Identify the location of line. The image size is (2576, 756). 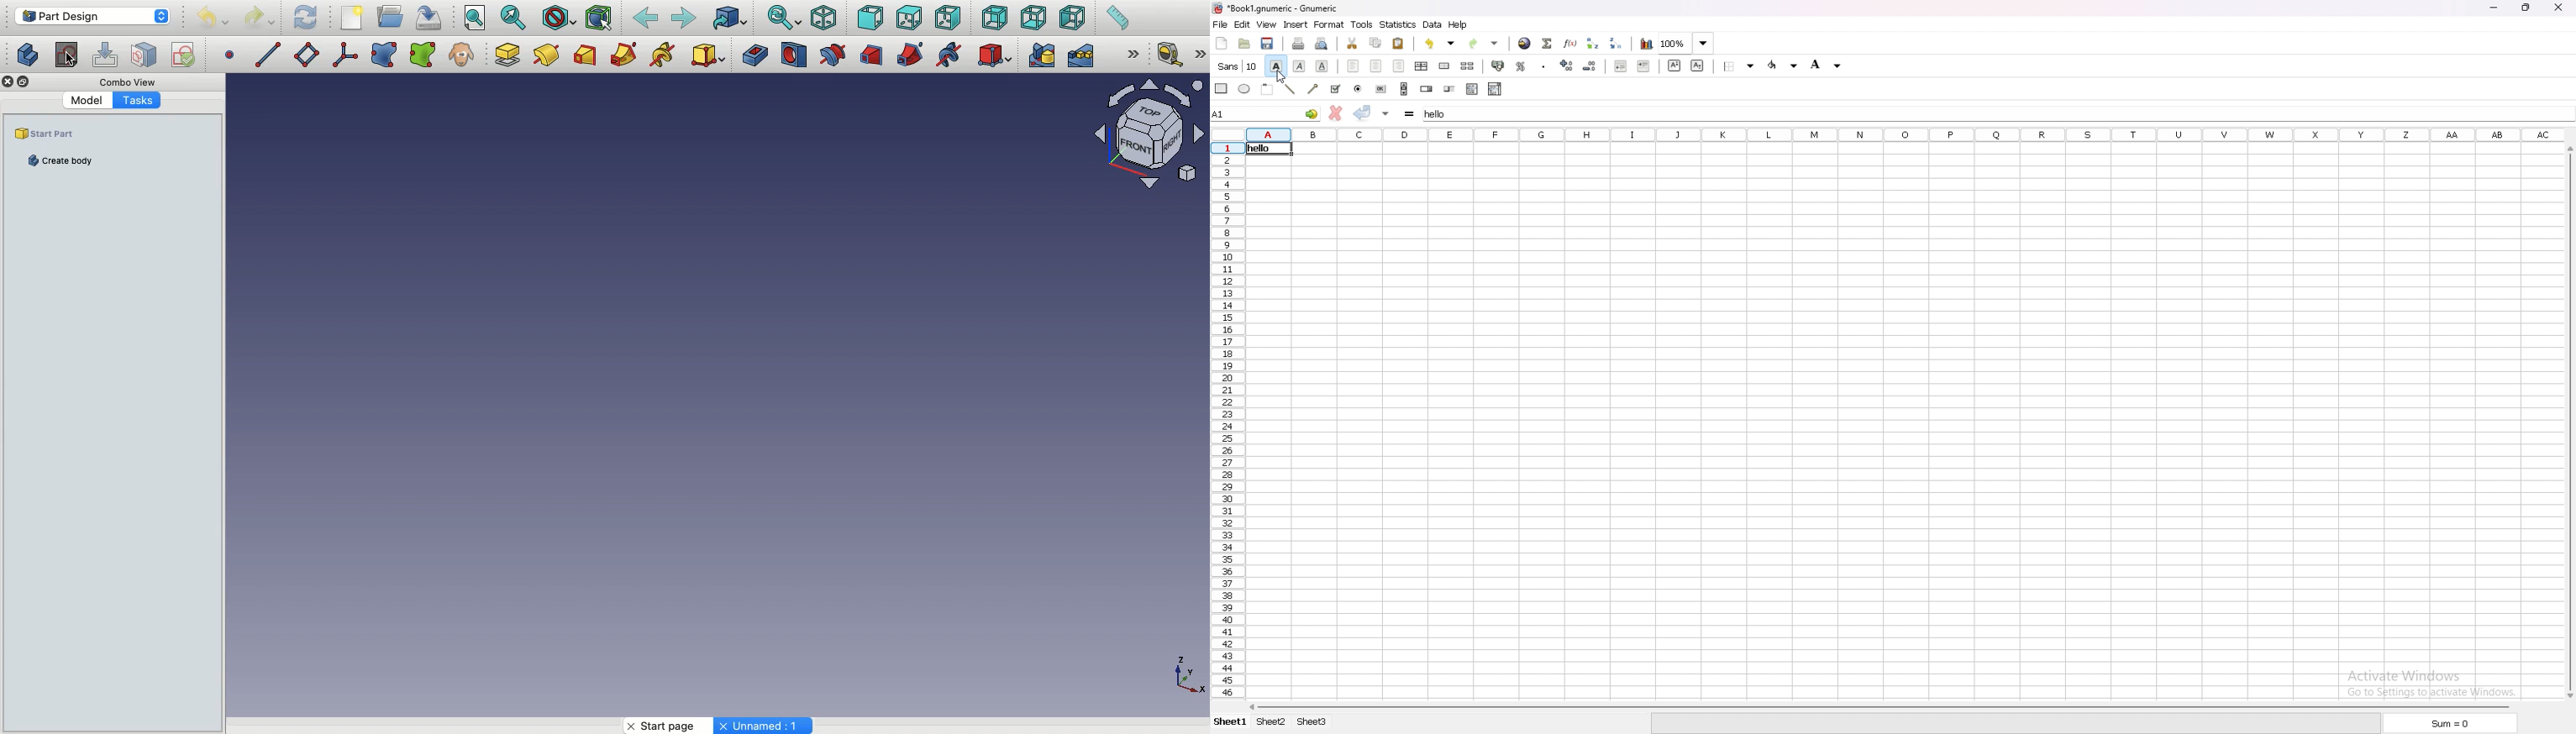
(1290, 89).